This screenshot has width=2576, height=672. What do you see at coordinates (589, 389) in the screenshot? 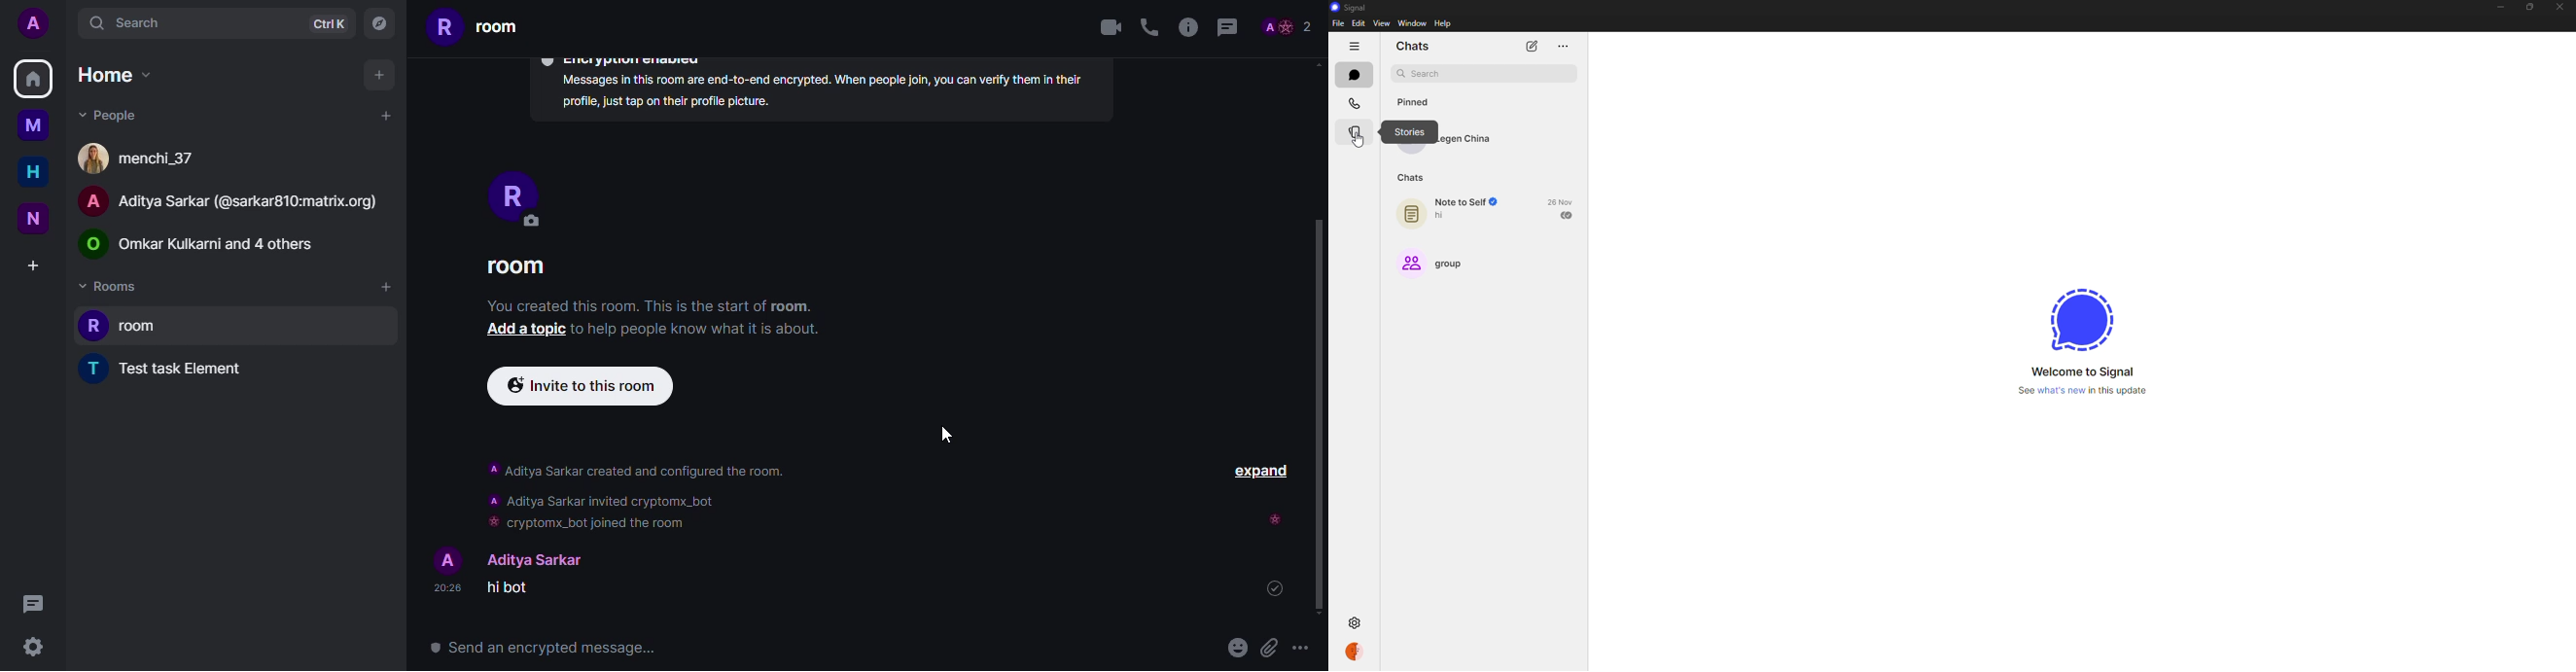
I see `Invite to this room` at bounding box center [589, 389].